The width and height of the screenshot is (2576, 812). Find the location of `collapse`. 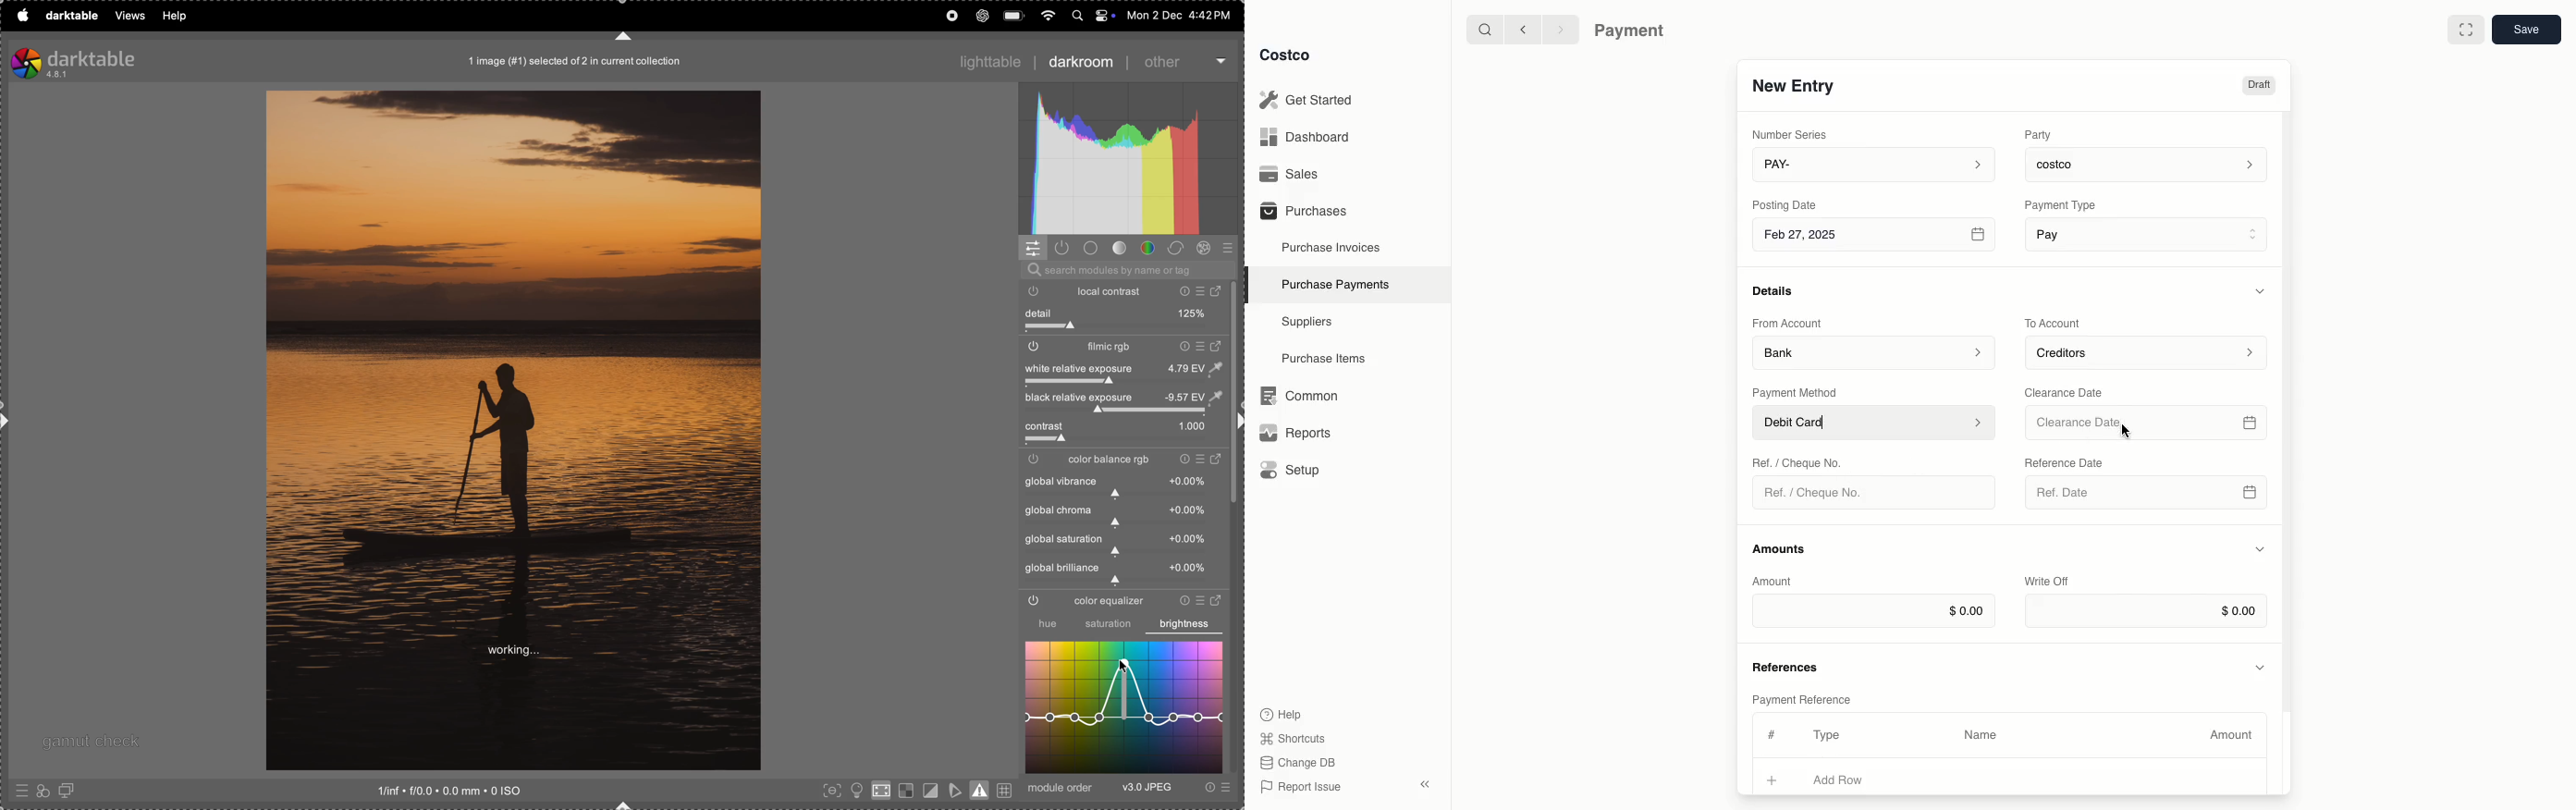

collapse is located at coordinates (1424, 784).